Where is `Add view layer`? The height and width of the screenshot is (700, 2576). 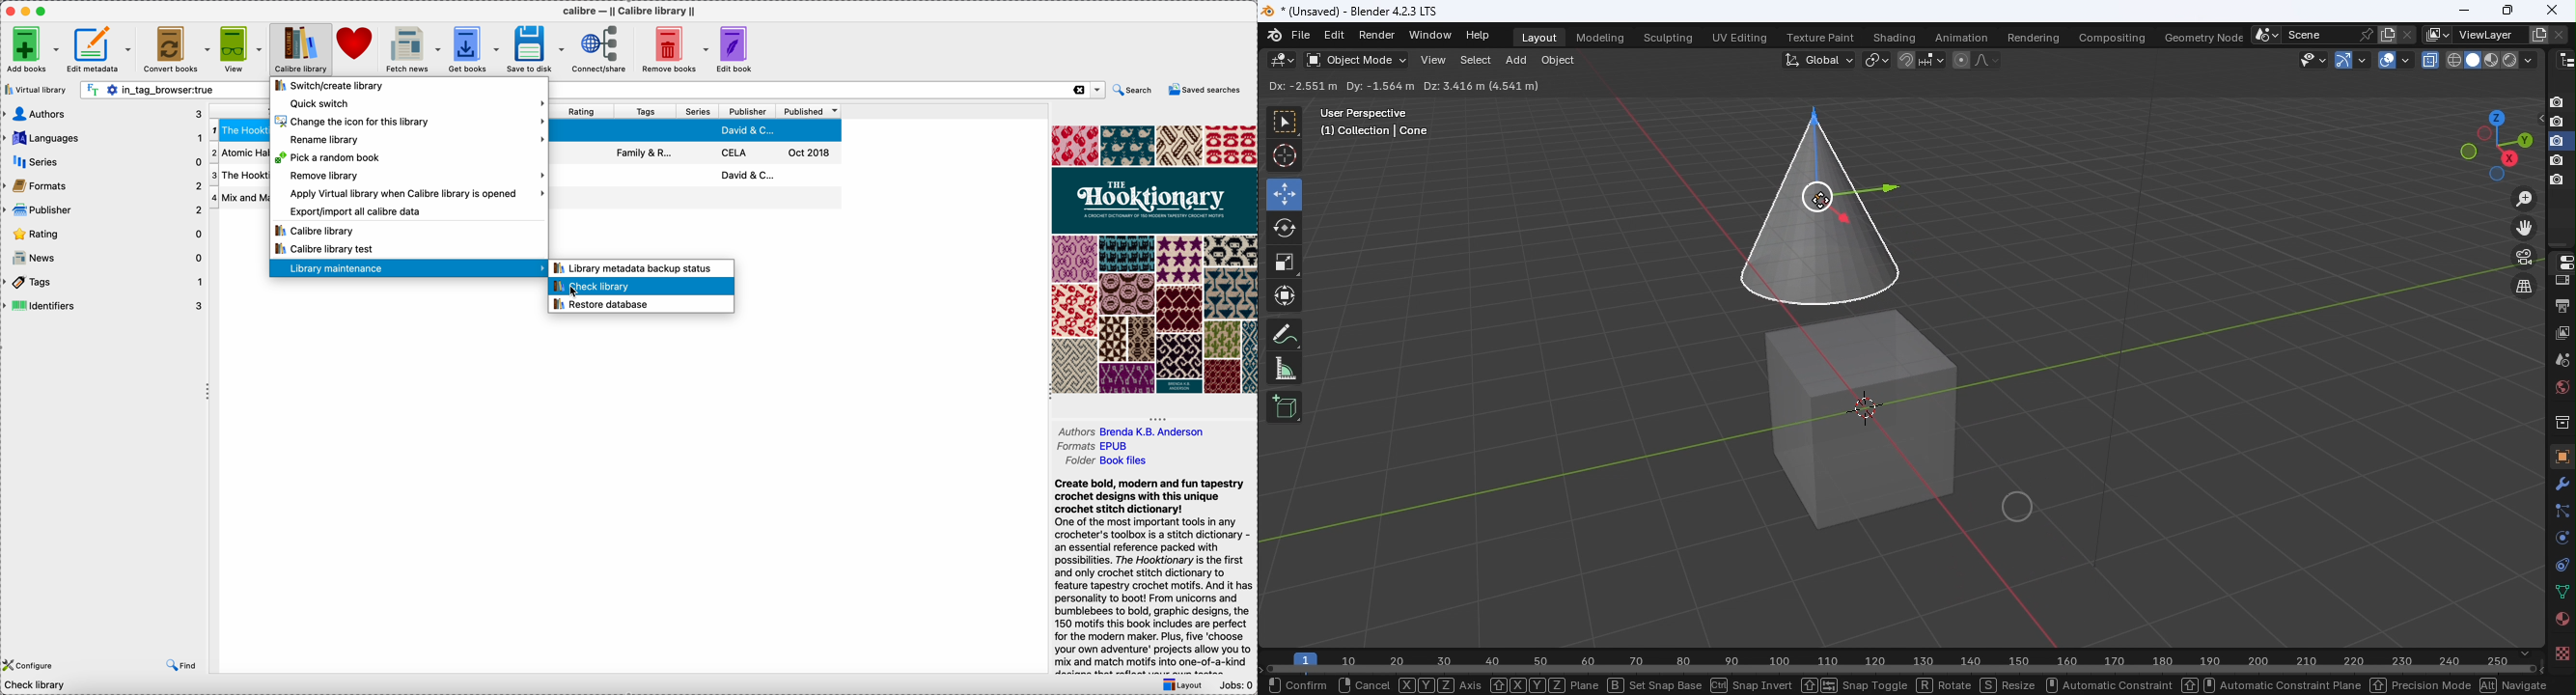 Add view layer is located at coordinates (2539, 33).